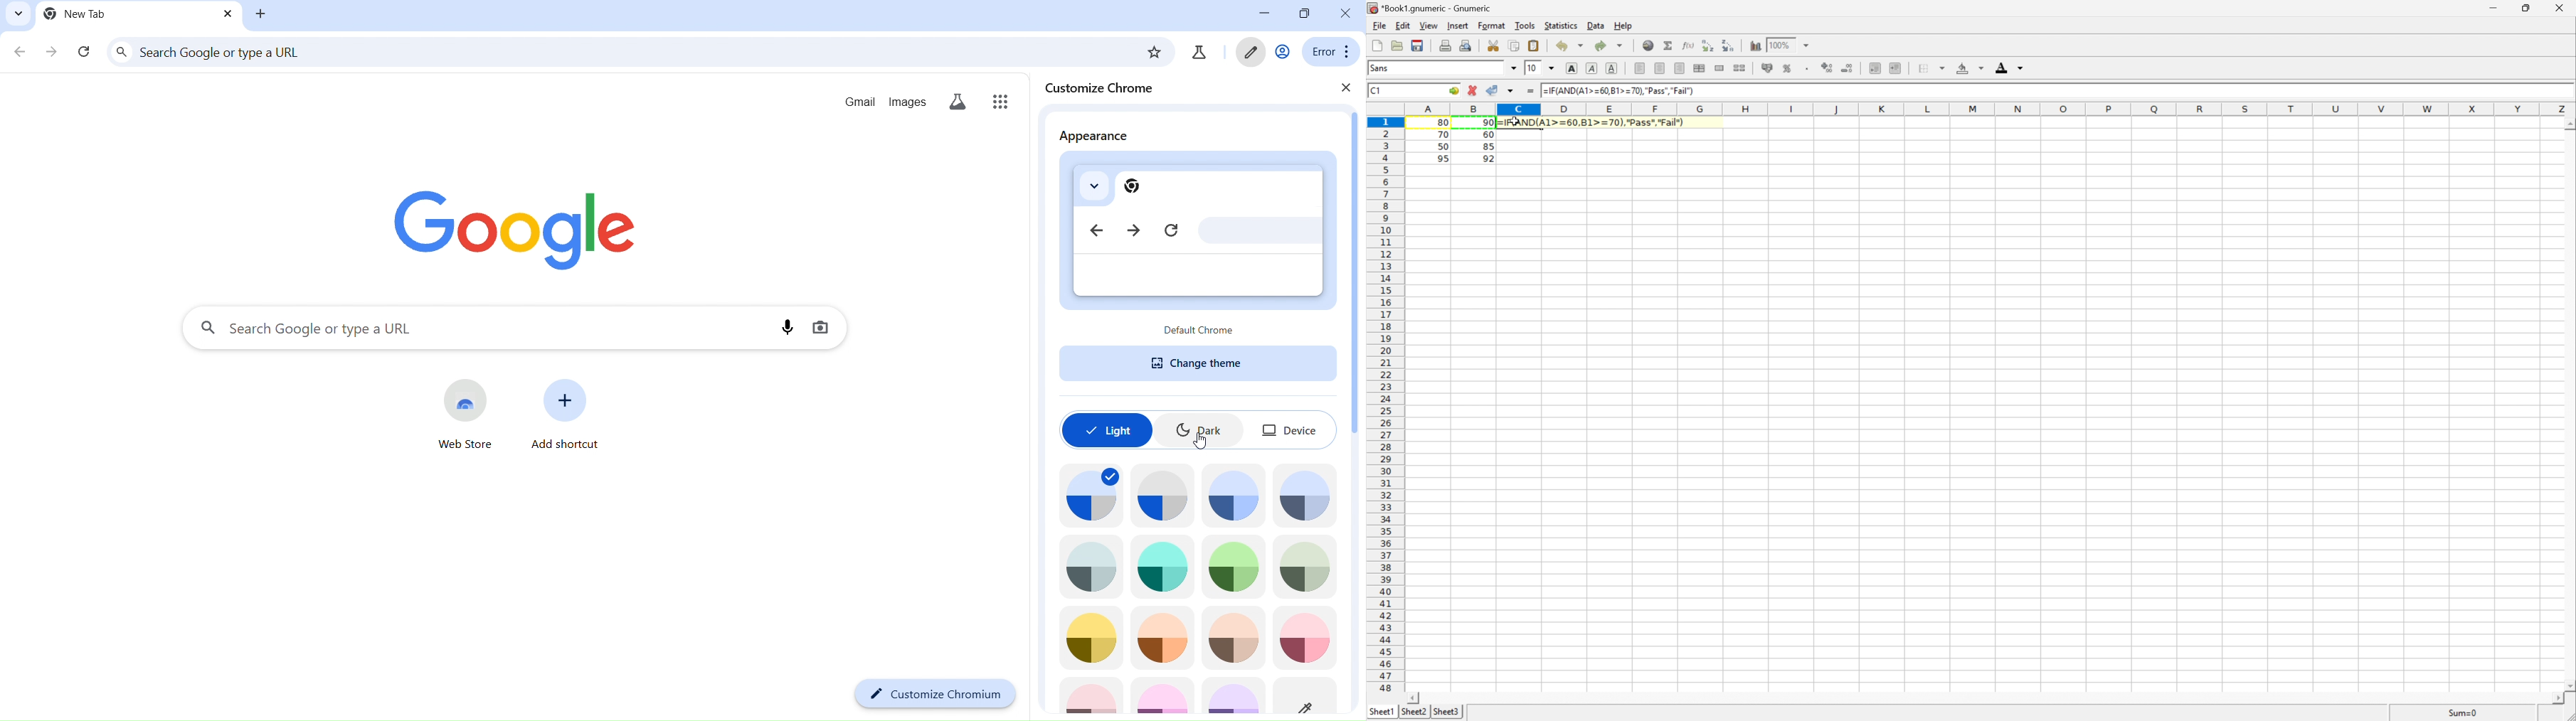 This screenshot has width=2576, height=728. Describe the element at coordinates (1689, 46) in the screenshot. I see `Edit a function in the current cell` at that location.